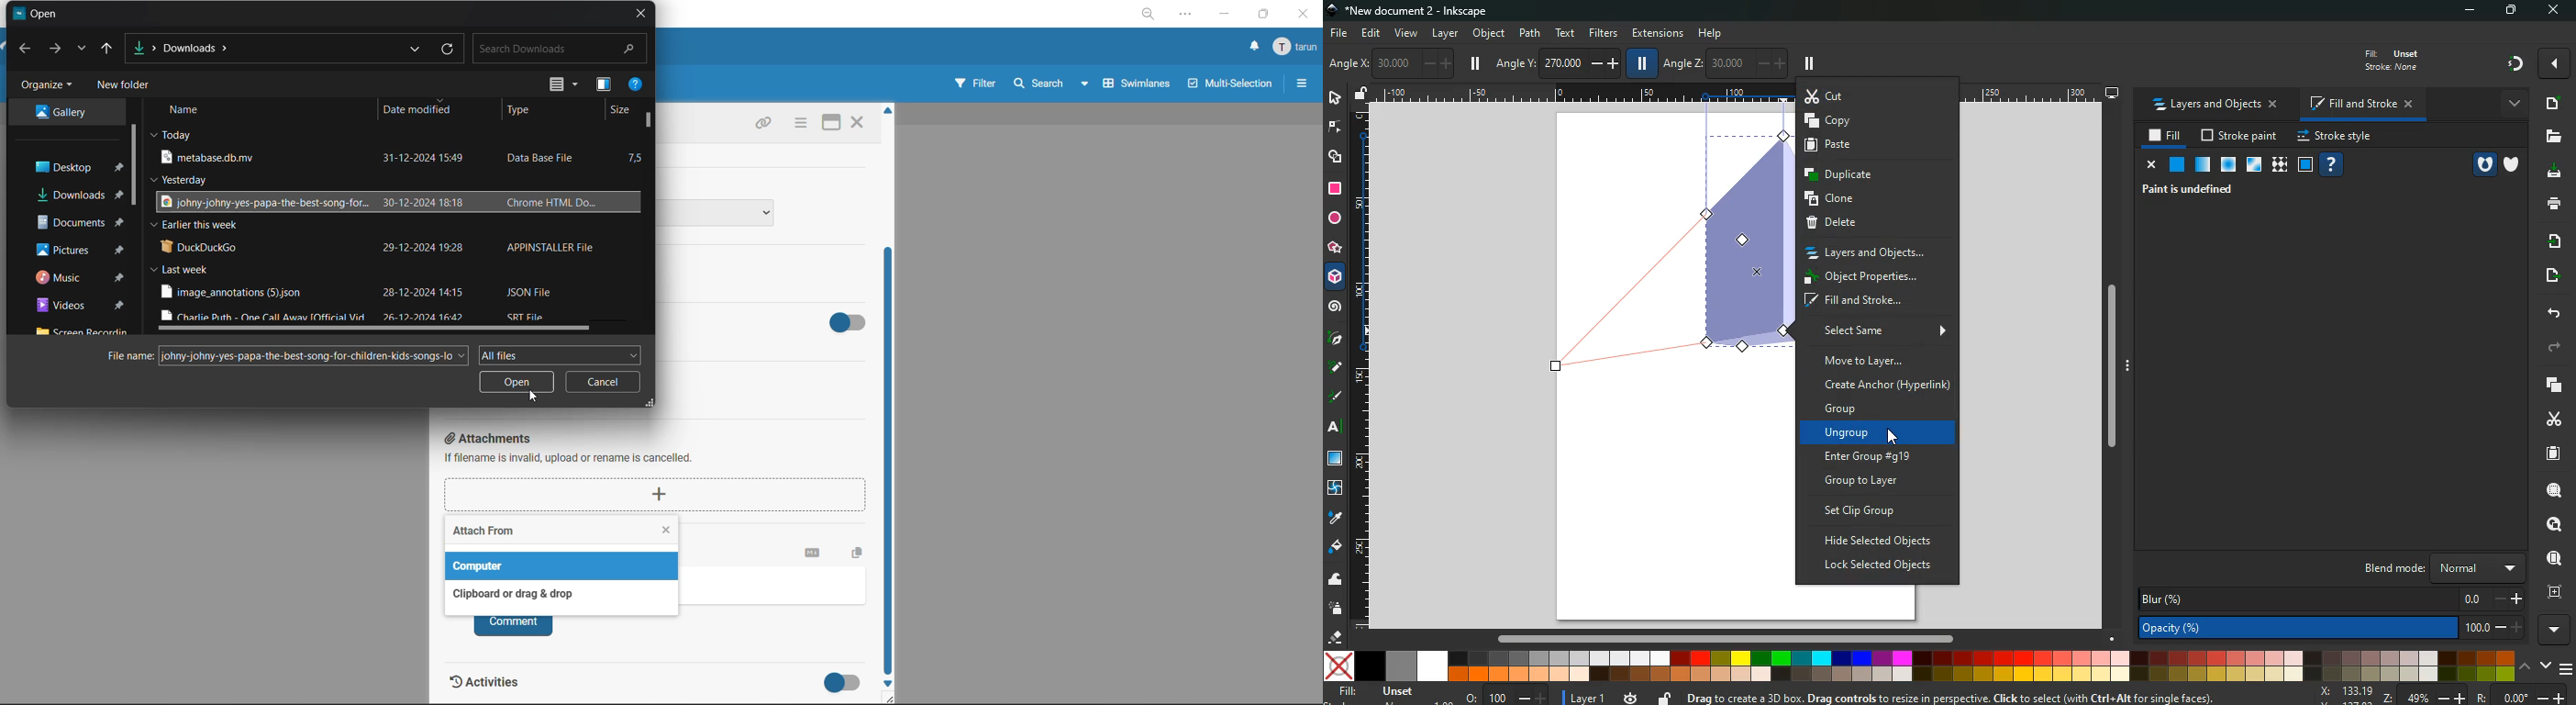 The image size is (2576, 728). What do you see at coordinates (1255, 46) in the screenshot?
I see `notifications` at bounding box center [1255, 46].